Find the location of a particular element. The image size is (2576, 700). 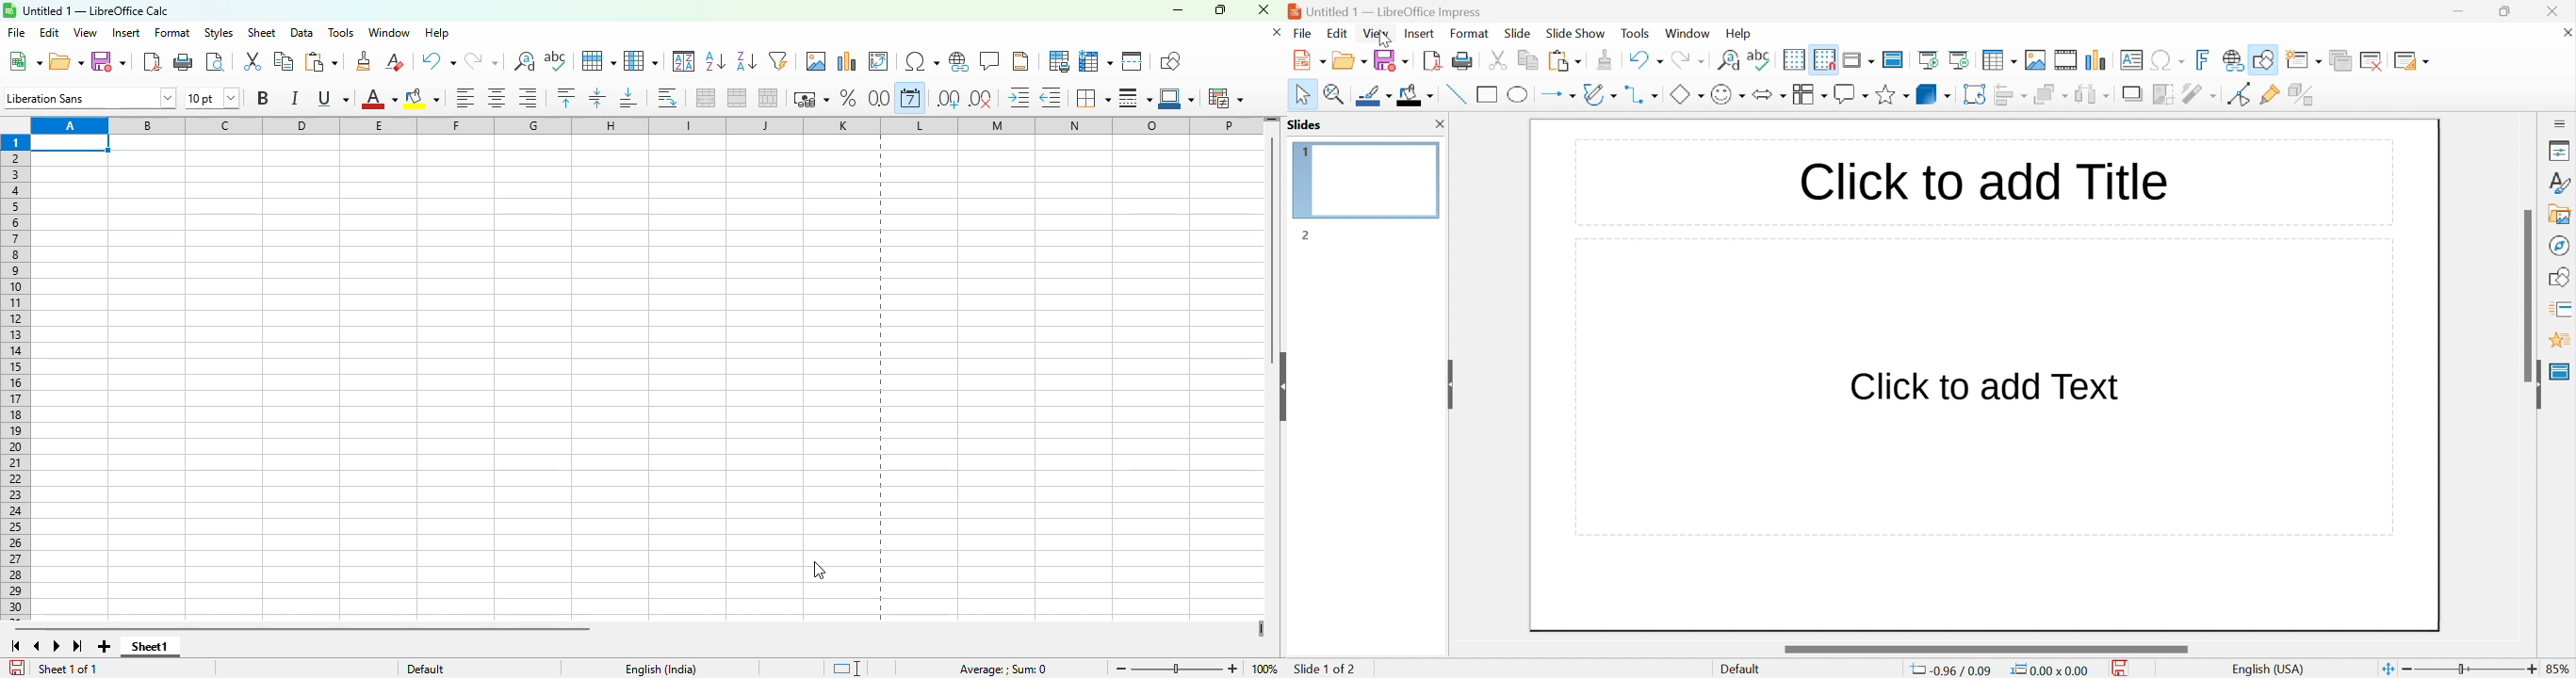

english(USA) is located at coordinates (2269, 669).